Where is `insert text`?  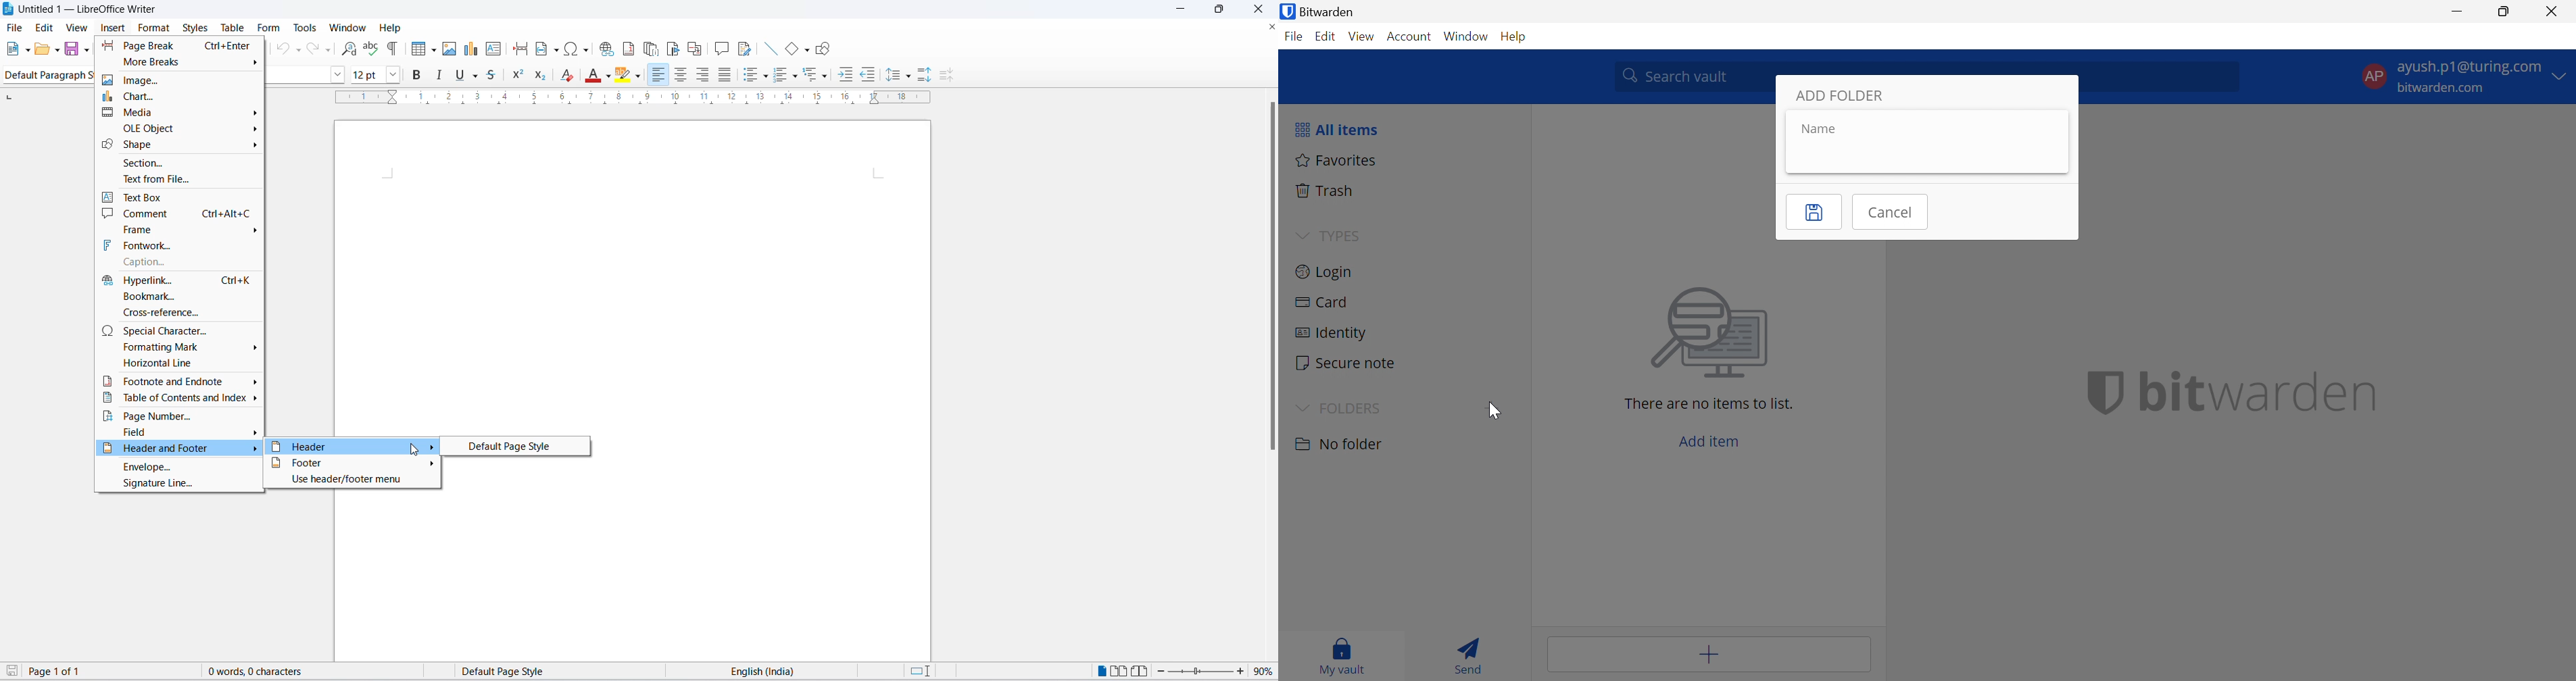 insert text is located at coordinates (493, 49).